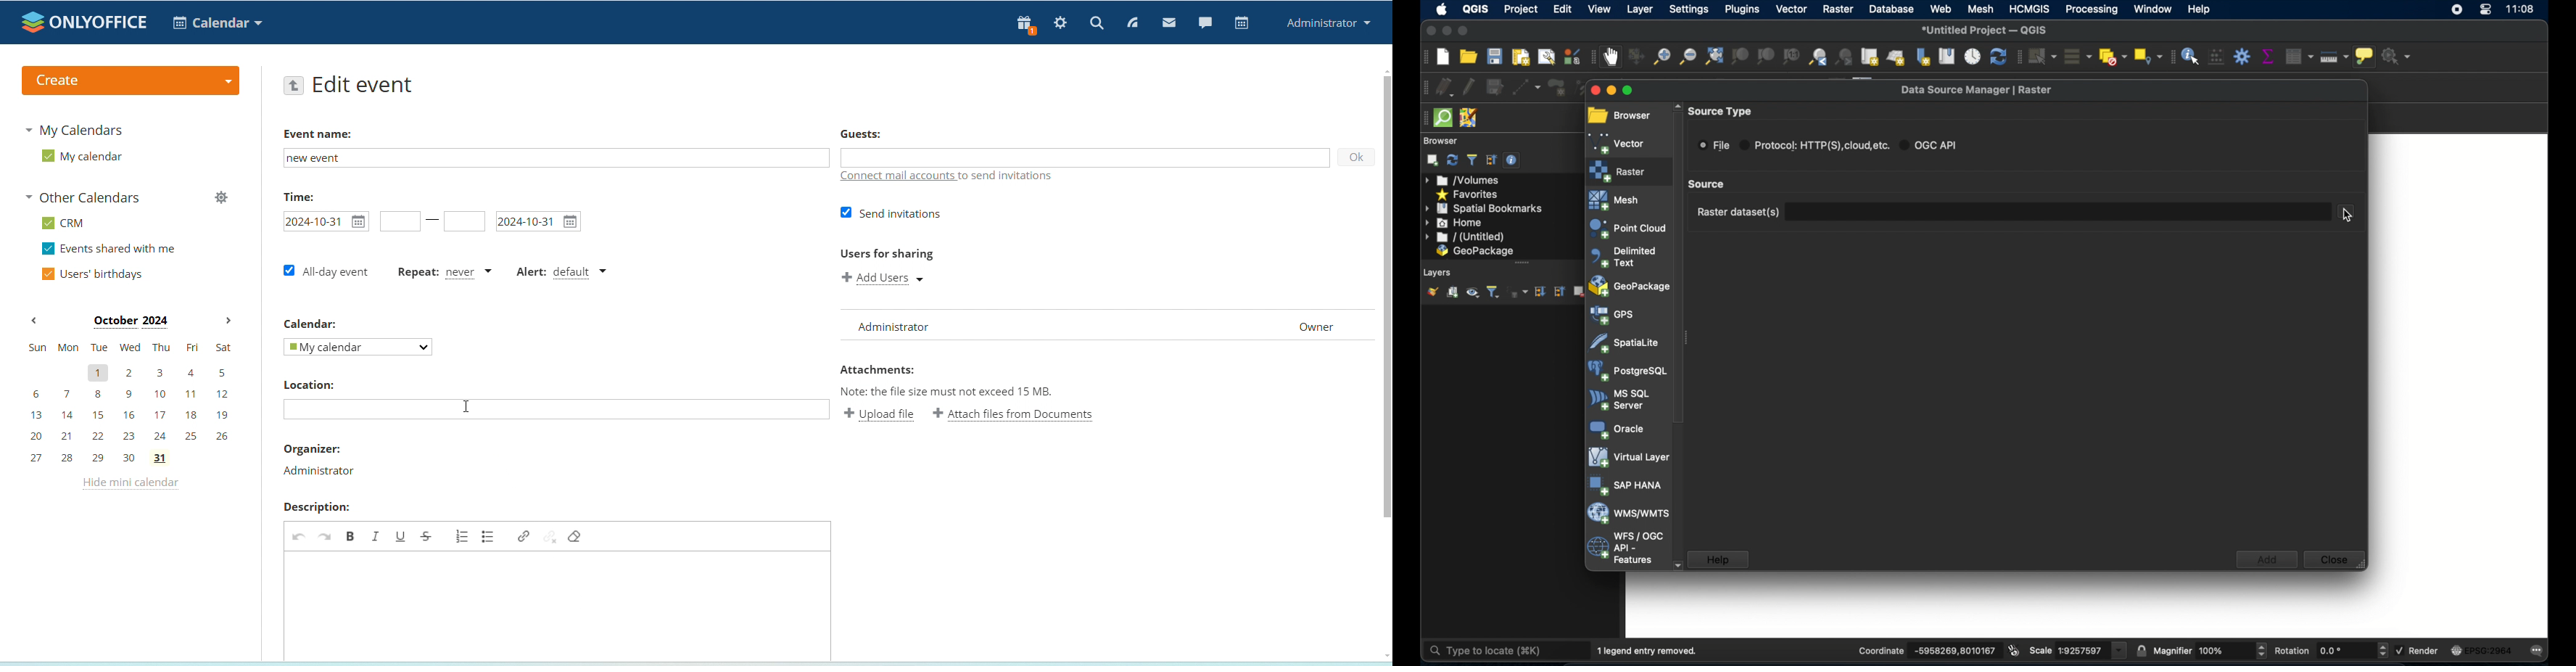 The height and width of the screenshot is (672, 2576). What do you see at coordinates (1440, 140) in the screenshot?
I see `browser` at bounding box center [1440, 140].